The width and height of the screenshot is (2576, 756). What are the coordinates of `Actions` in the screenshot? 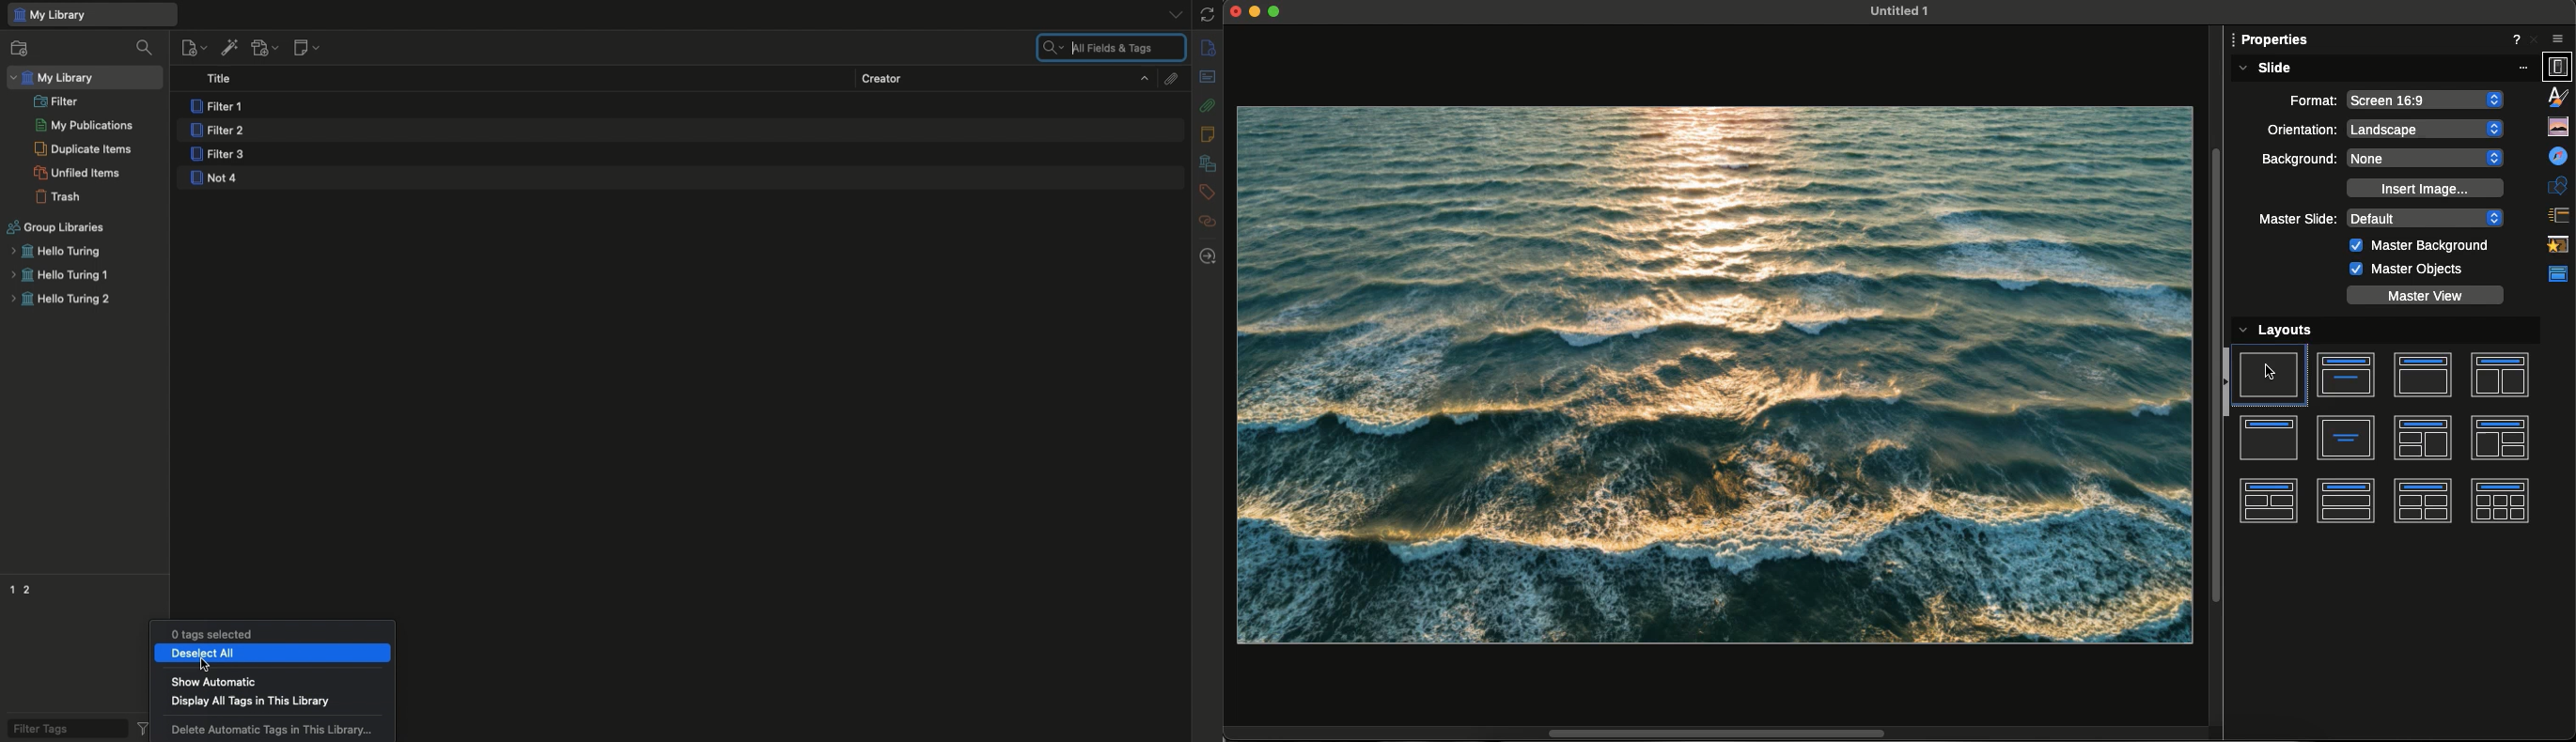 It's located at (144, 727).